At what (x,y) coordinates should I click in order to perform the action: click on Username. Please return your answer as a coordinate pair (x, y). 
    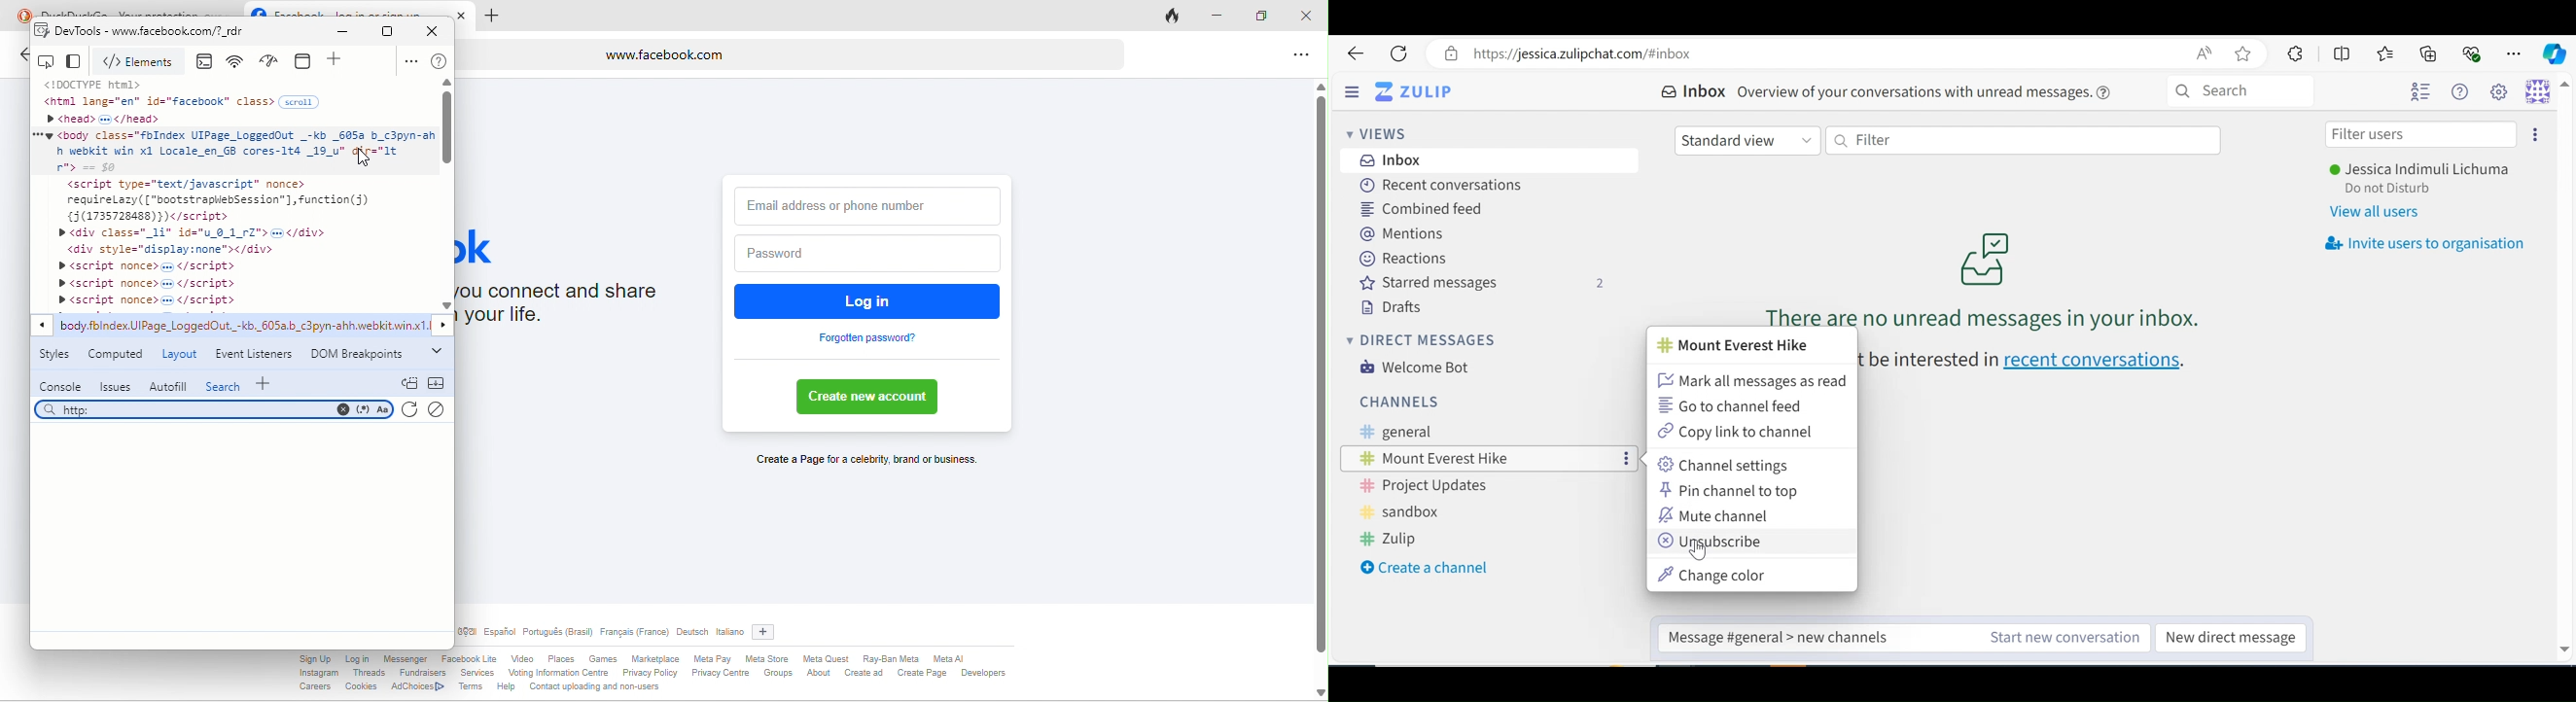
    Looking at the image, I should click on (2426, 170).